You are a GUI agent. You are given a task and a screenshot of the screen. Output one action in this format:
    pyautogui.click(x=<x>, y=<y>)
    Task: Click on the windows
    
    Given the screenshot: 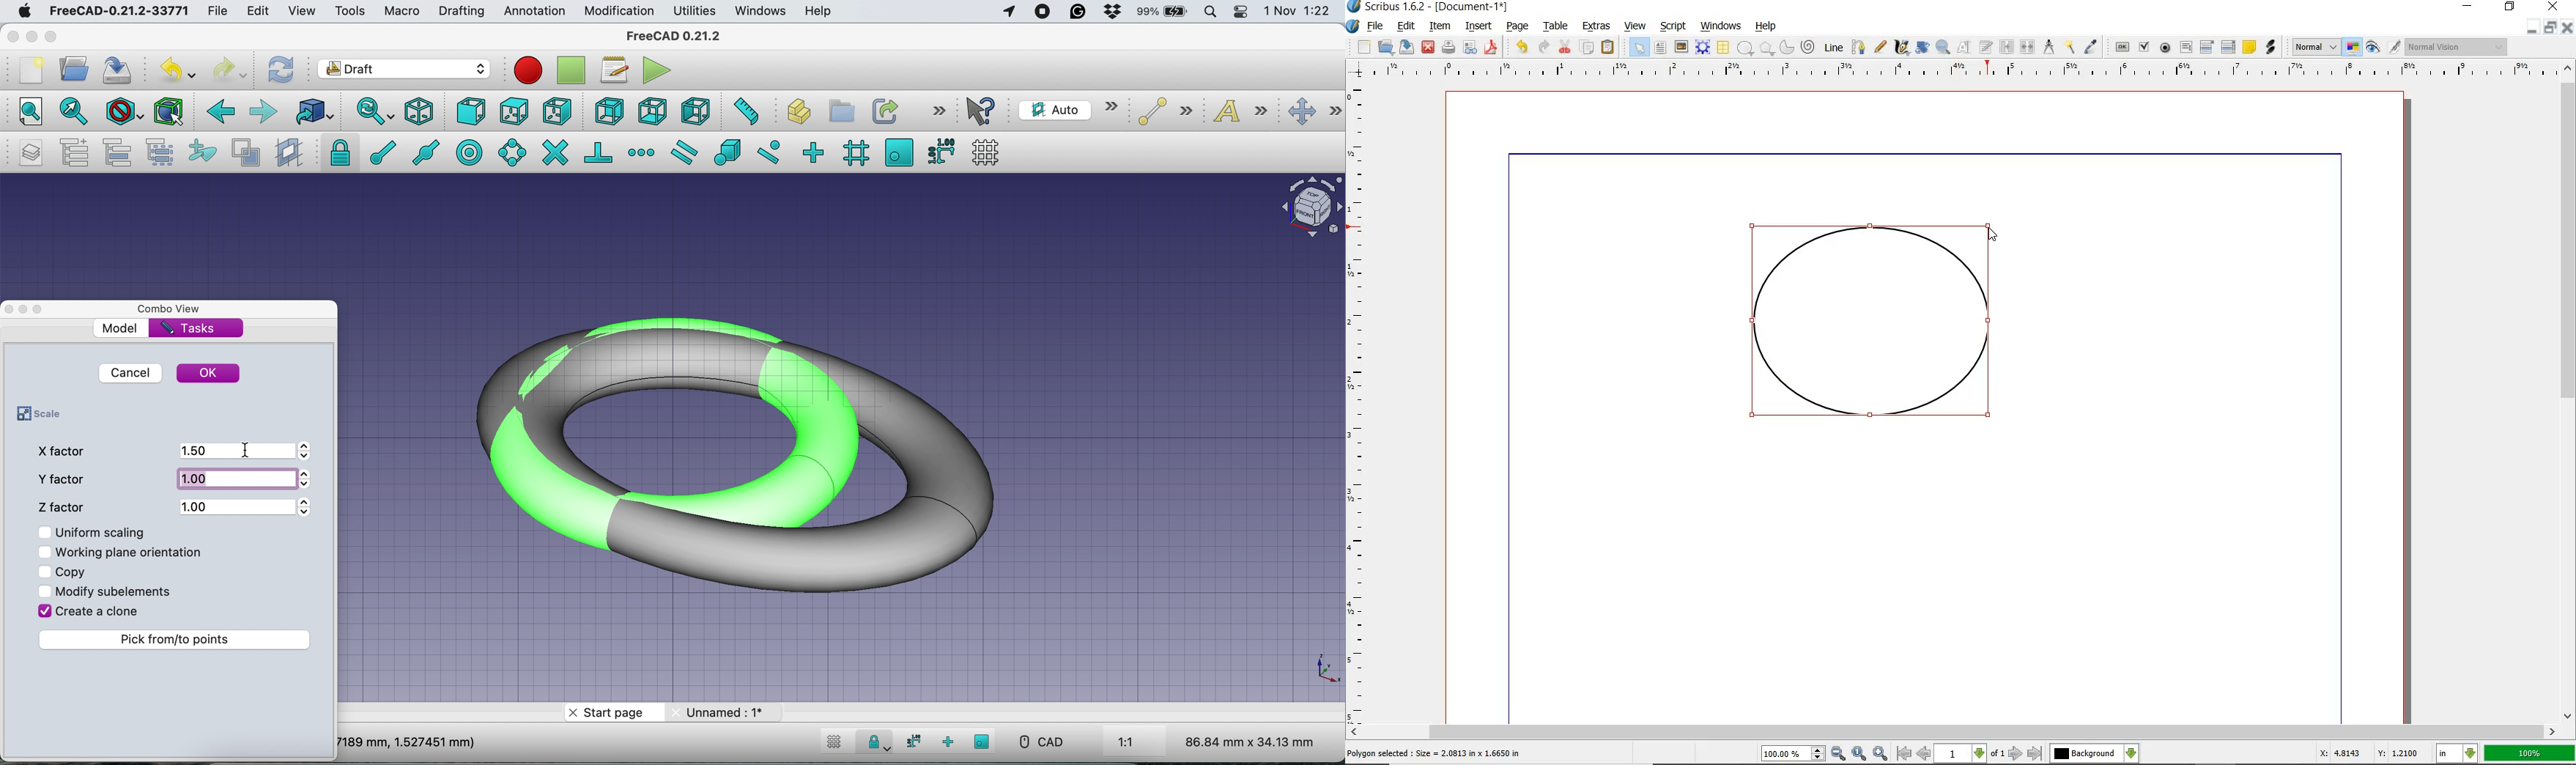 What is the action you would take?
    pyautogui.click(x=763, y=12)
    